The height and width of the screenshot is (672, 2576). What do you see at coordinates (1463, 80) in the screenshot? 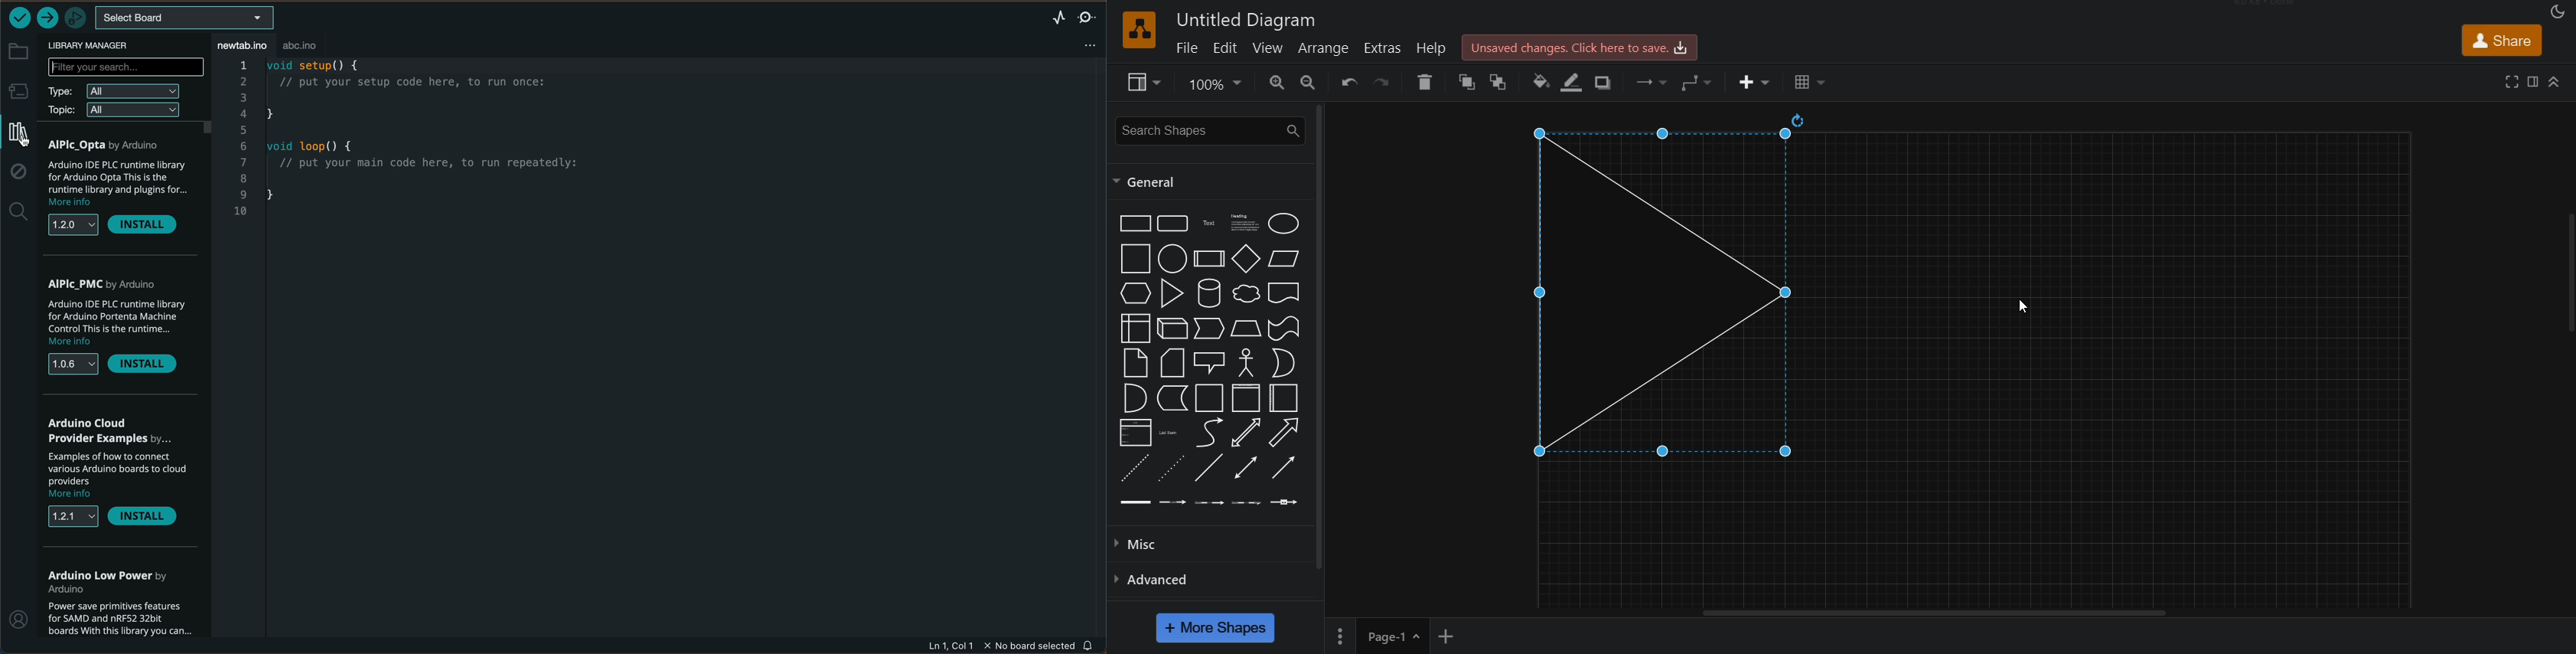
I see `to front` at bounding box center [1463, 80].